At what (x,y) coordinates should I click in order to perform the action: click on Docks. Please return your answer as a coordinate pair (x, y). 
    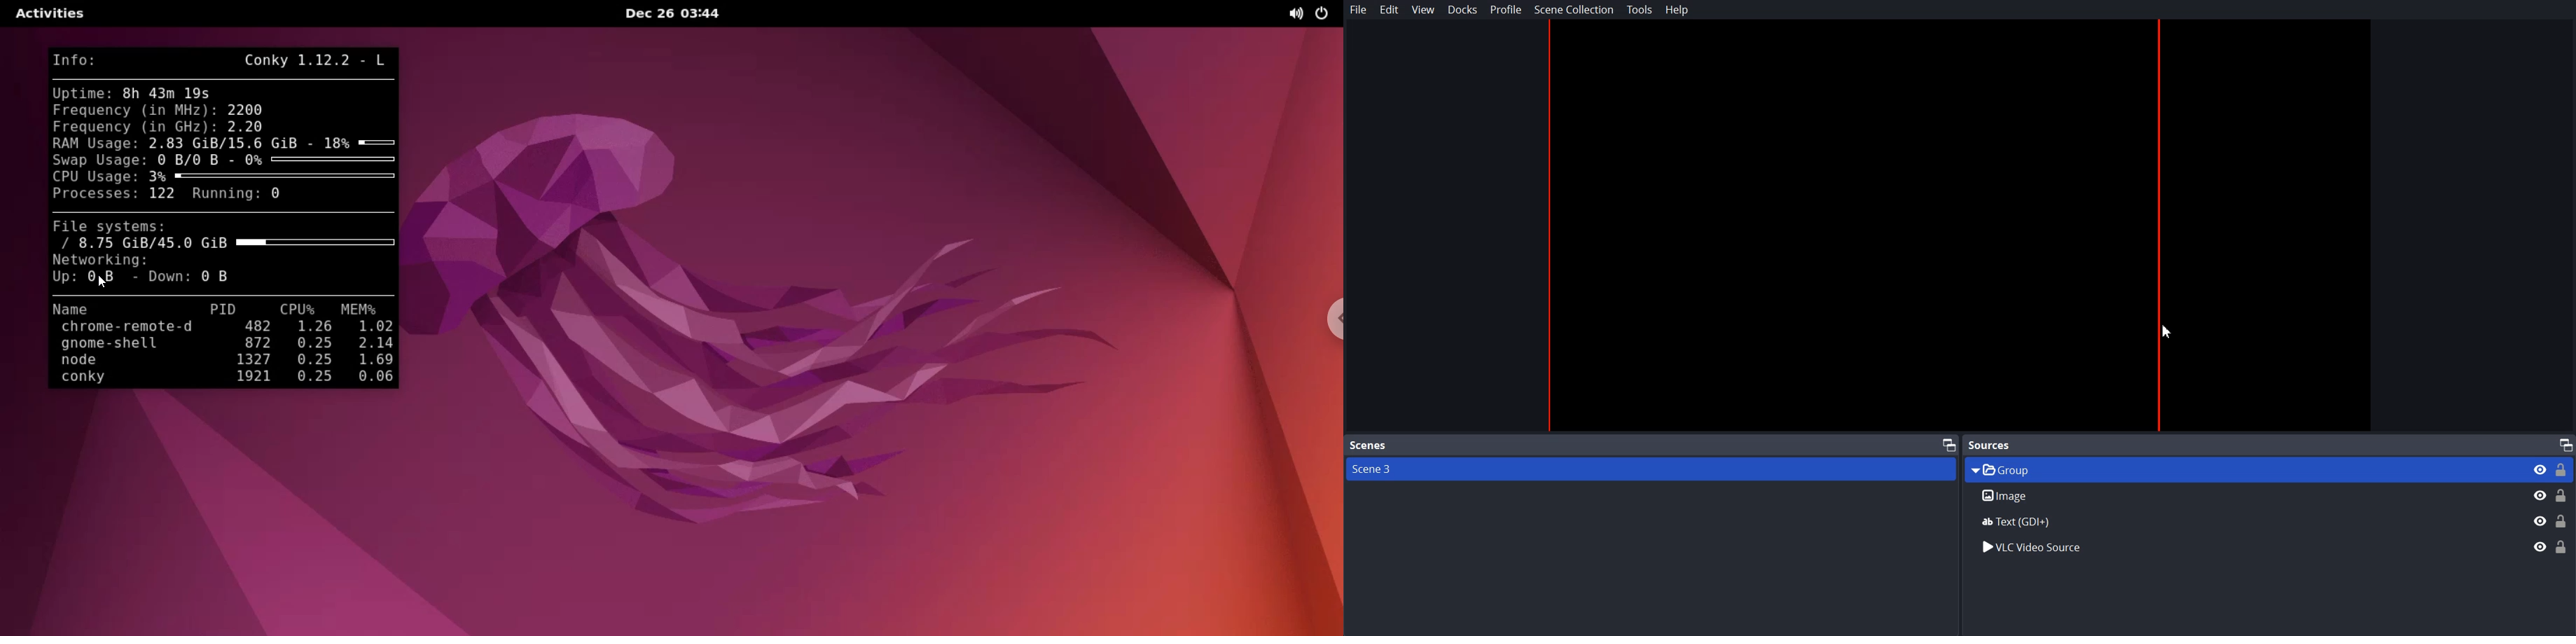
    Looking at the image, I should click on (1463, 10).